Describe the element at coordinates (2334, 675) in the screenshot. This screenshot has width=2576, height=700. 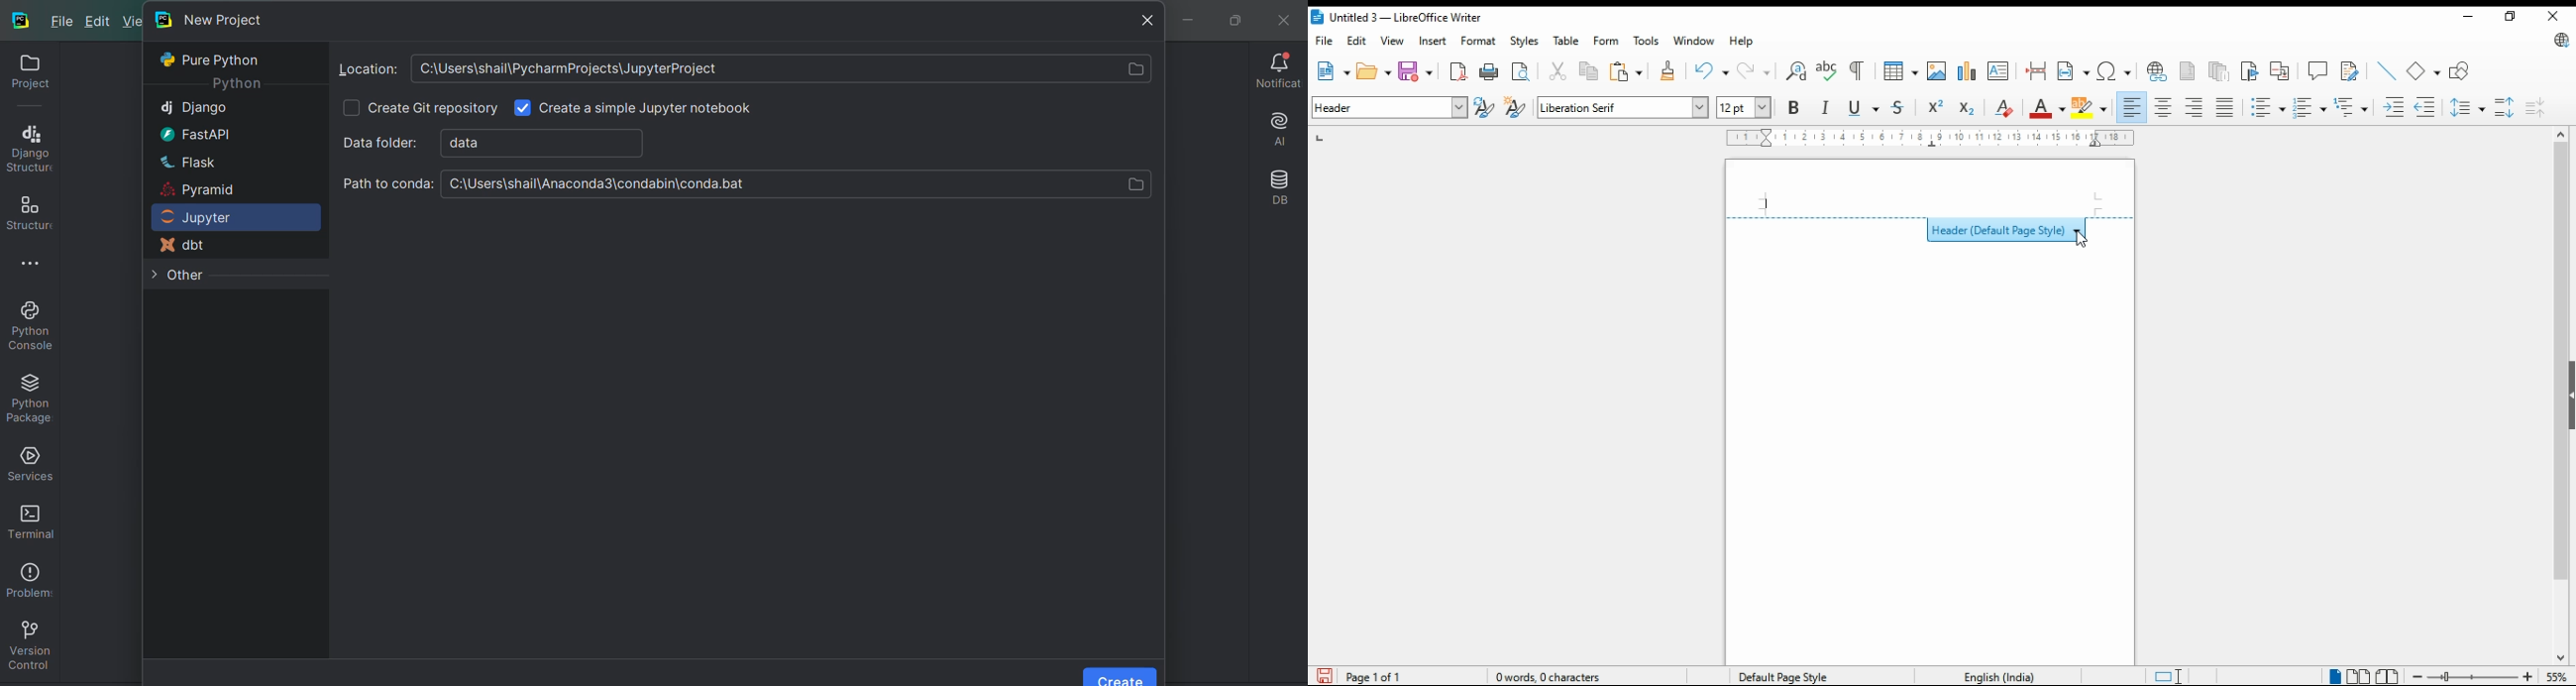
I see `single page view` at that location.